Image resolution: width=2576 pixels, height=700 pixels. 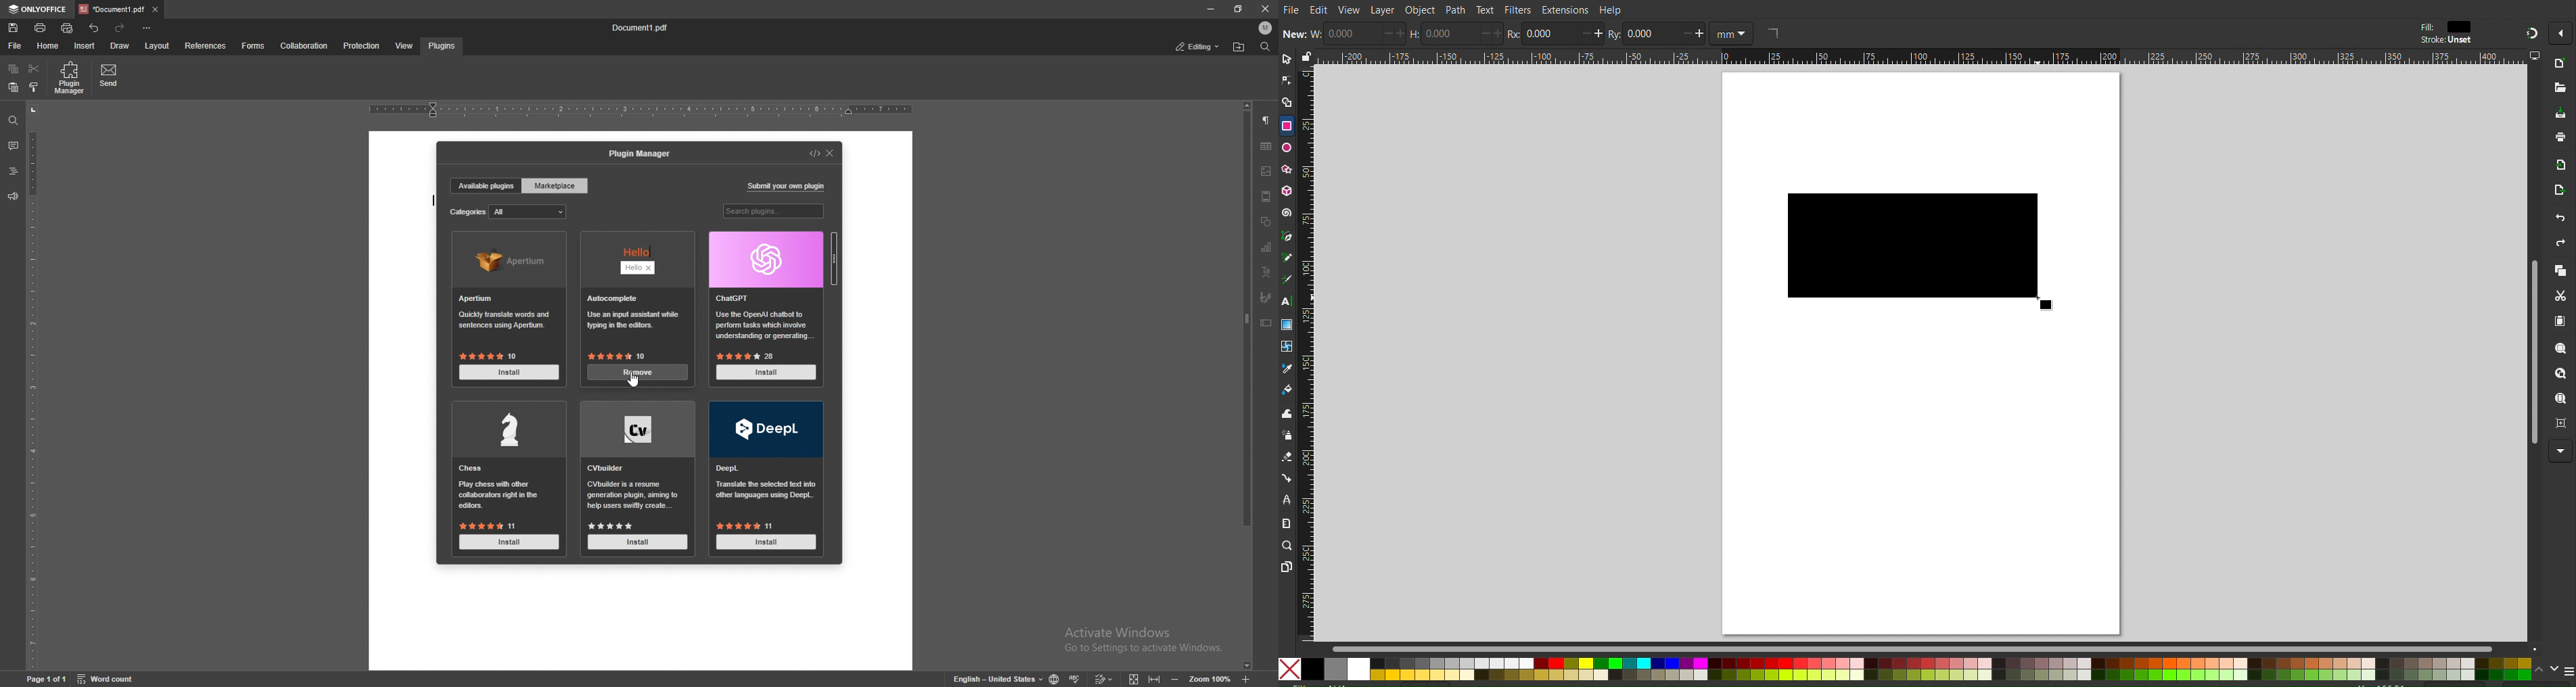 What do you see at coordinates (14, 46) in the screenshot?
I see `file` at bounding box center [14, 46].